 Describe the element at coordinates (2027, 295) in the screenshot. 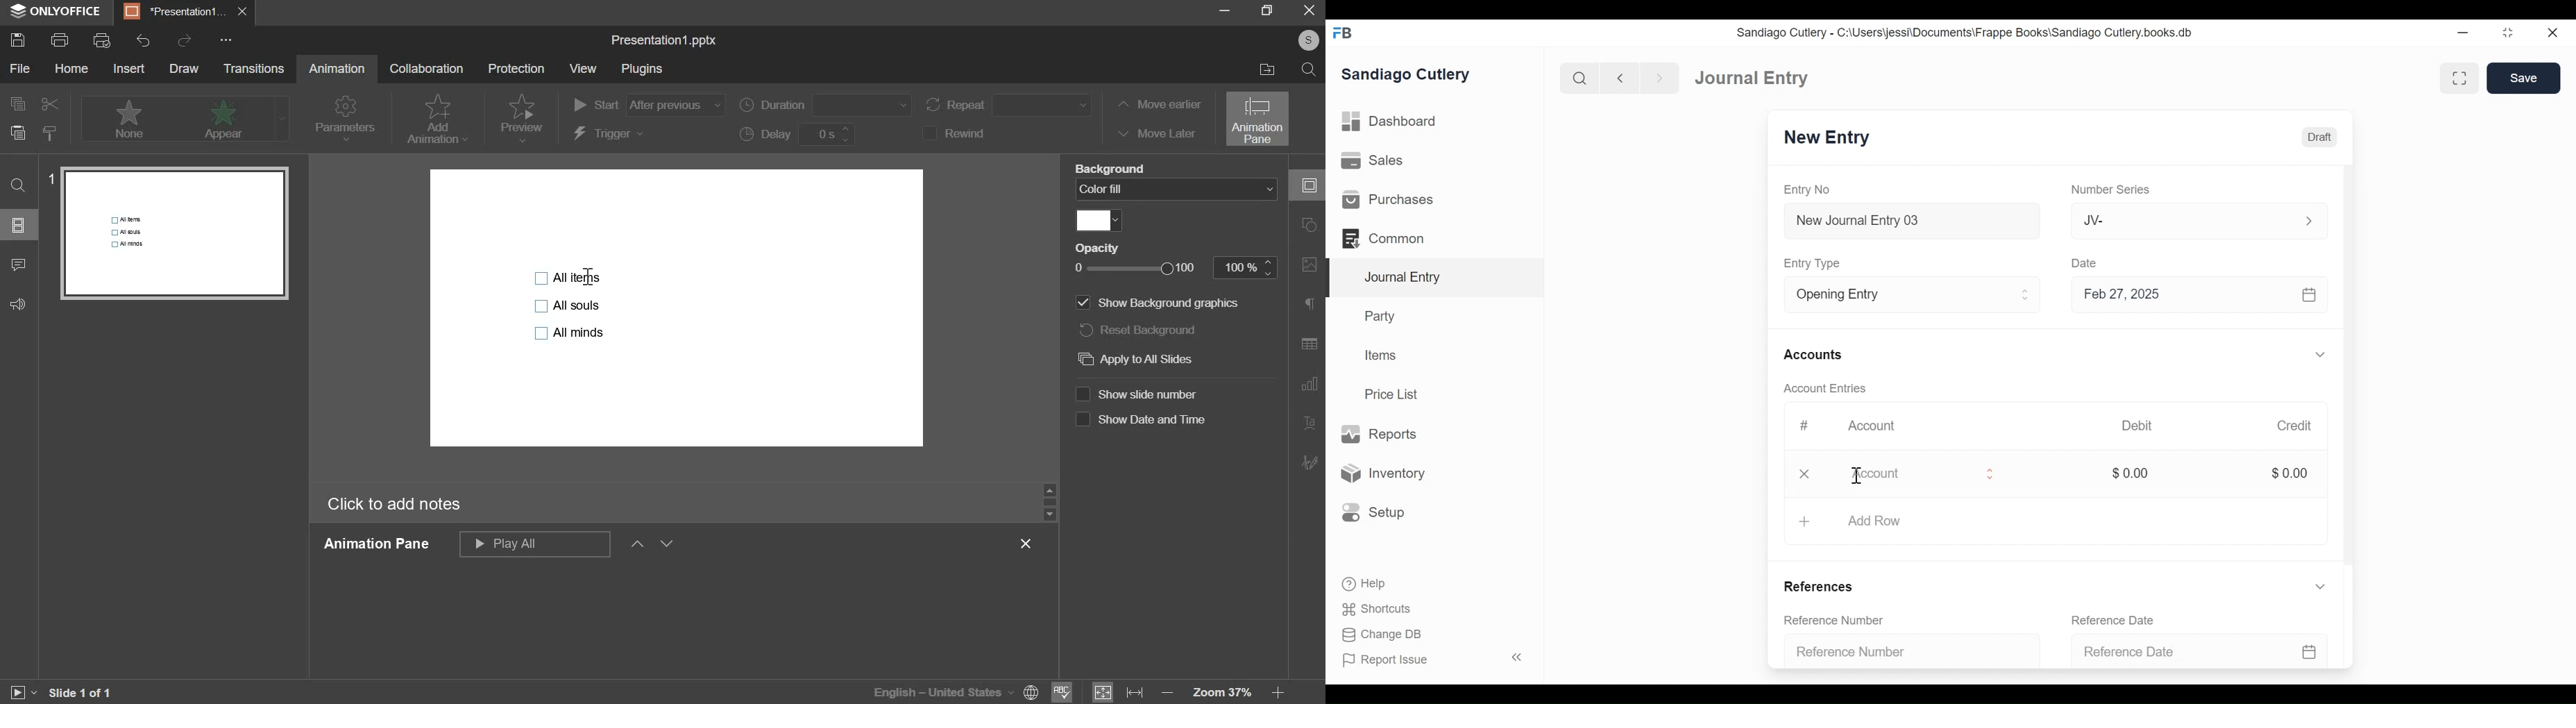

I see `Expand` at that location.